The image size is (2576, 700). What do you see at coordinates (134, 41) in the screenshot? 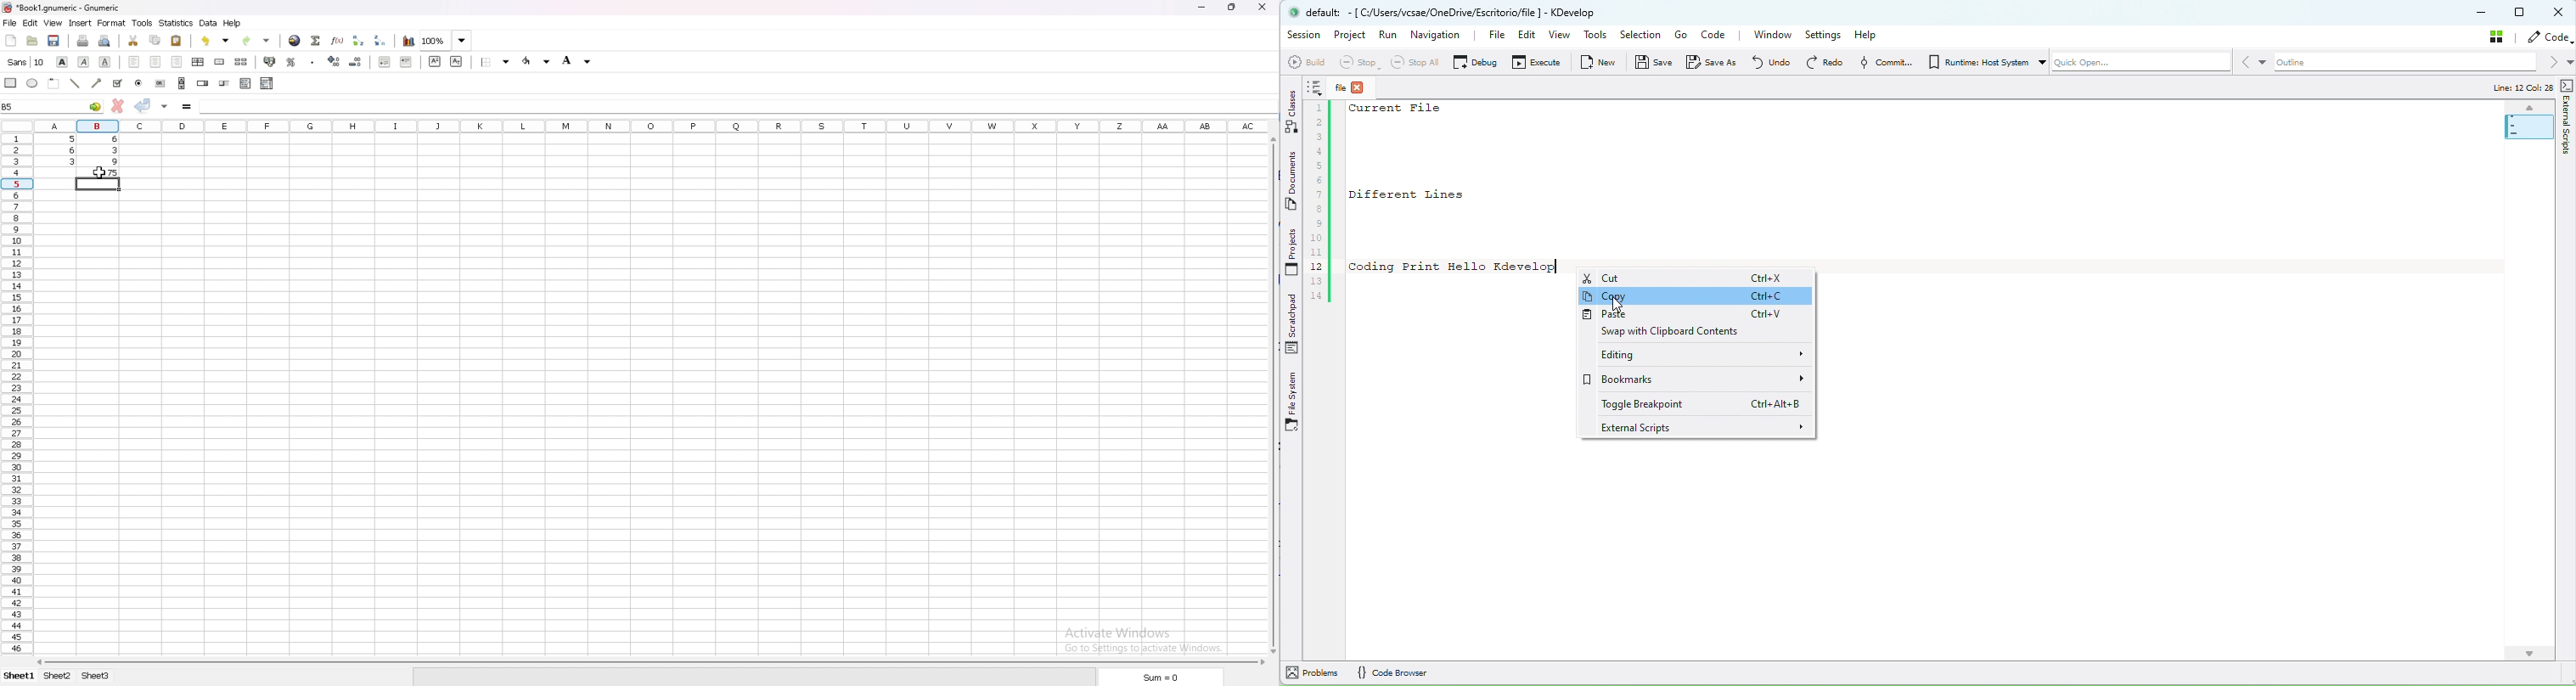
I see `cut` at bounding box center [134, 41].